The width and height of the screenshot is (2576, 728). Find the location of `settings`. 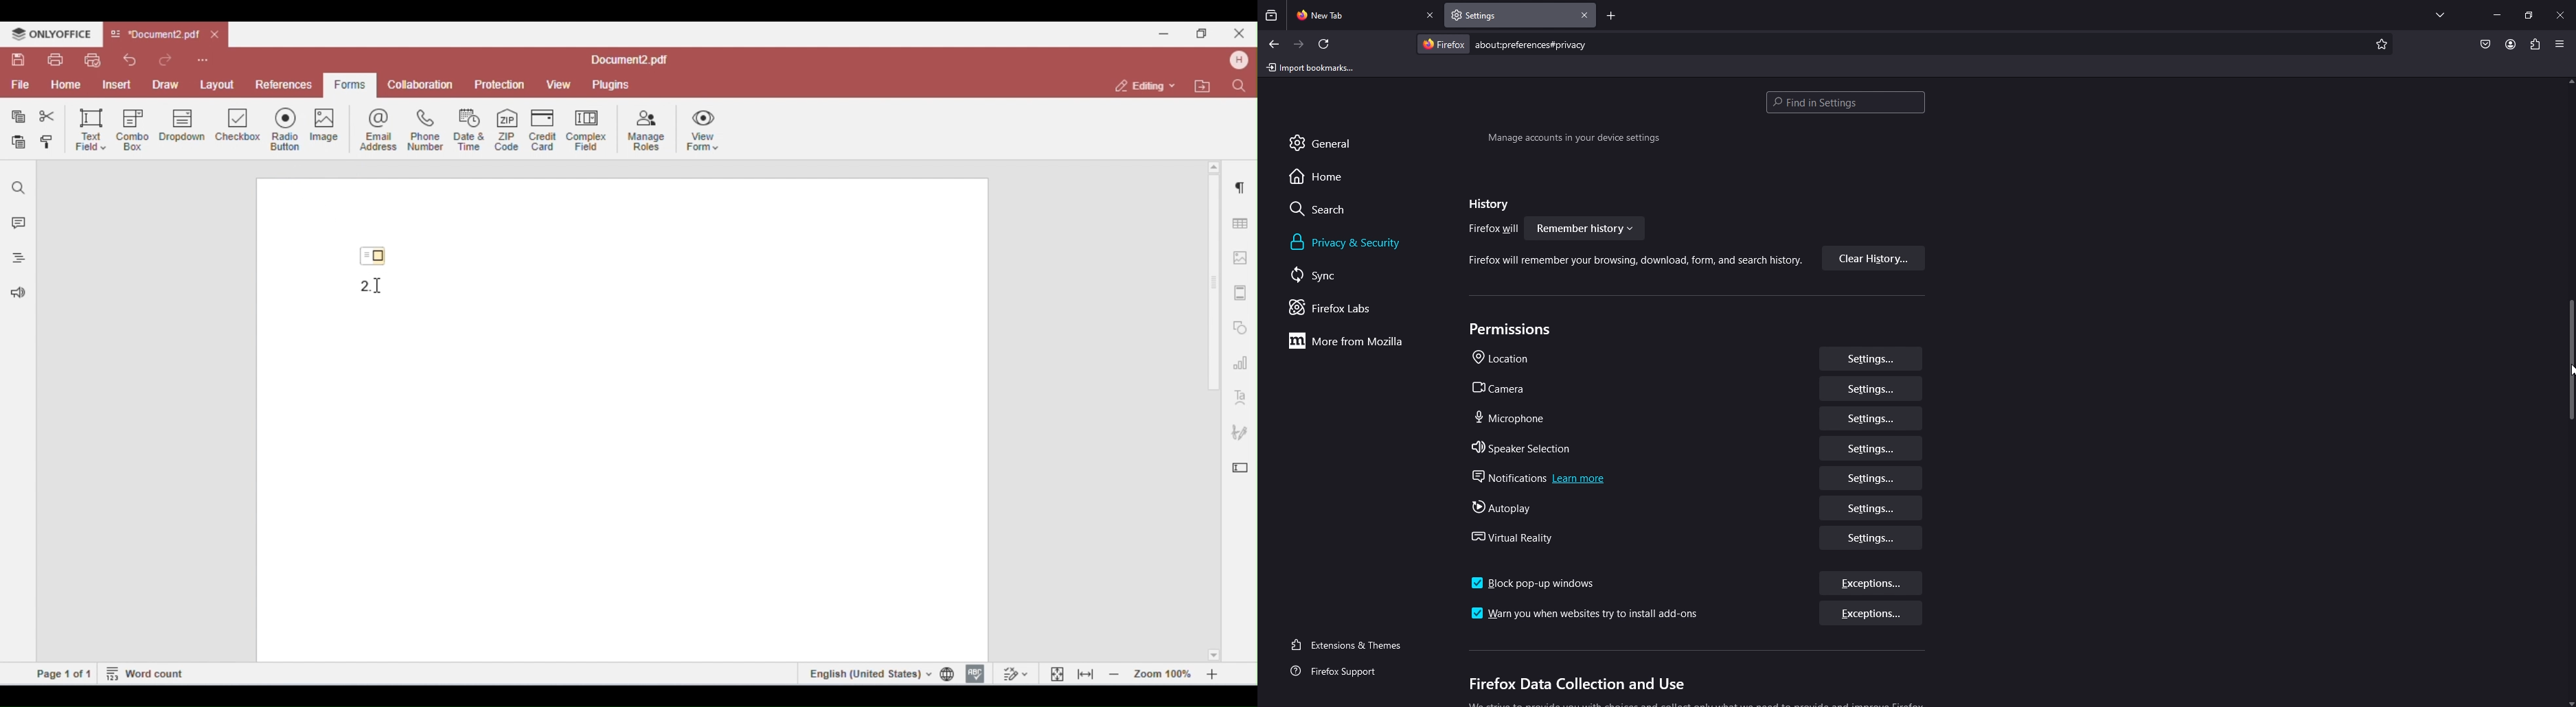

settings is located at coordinates (1871, 358).